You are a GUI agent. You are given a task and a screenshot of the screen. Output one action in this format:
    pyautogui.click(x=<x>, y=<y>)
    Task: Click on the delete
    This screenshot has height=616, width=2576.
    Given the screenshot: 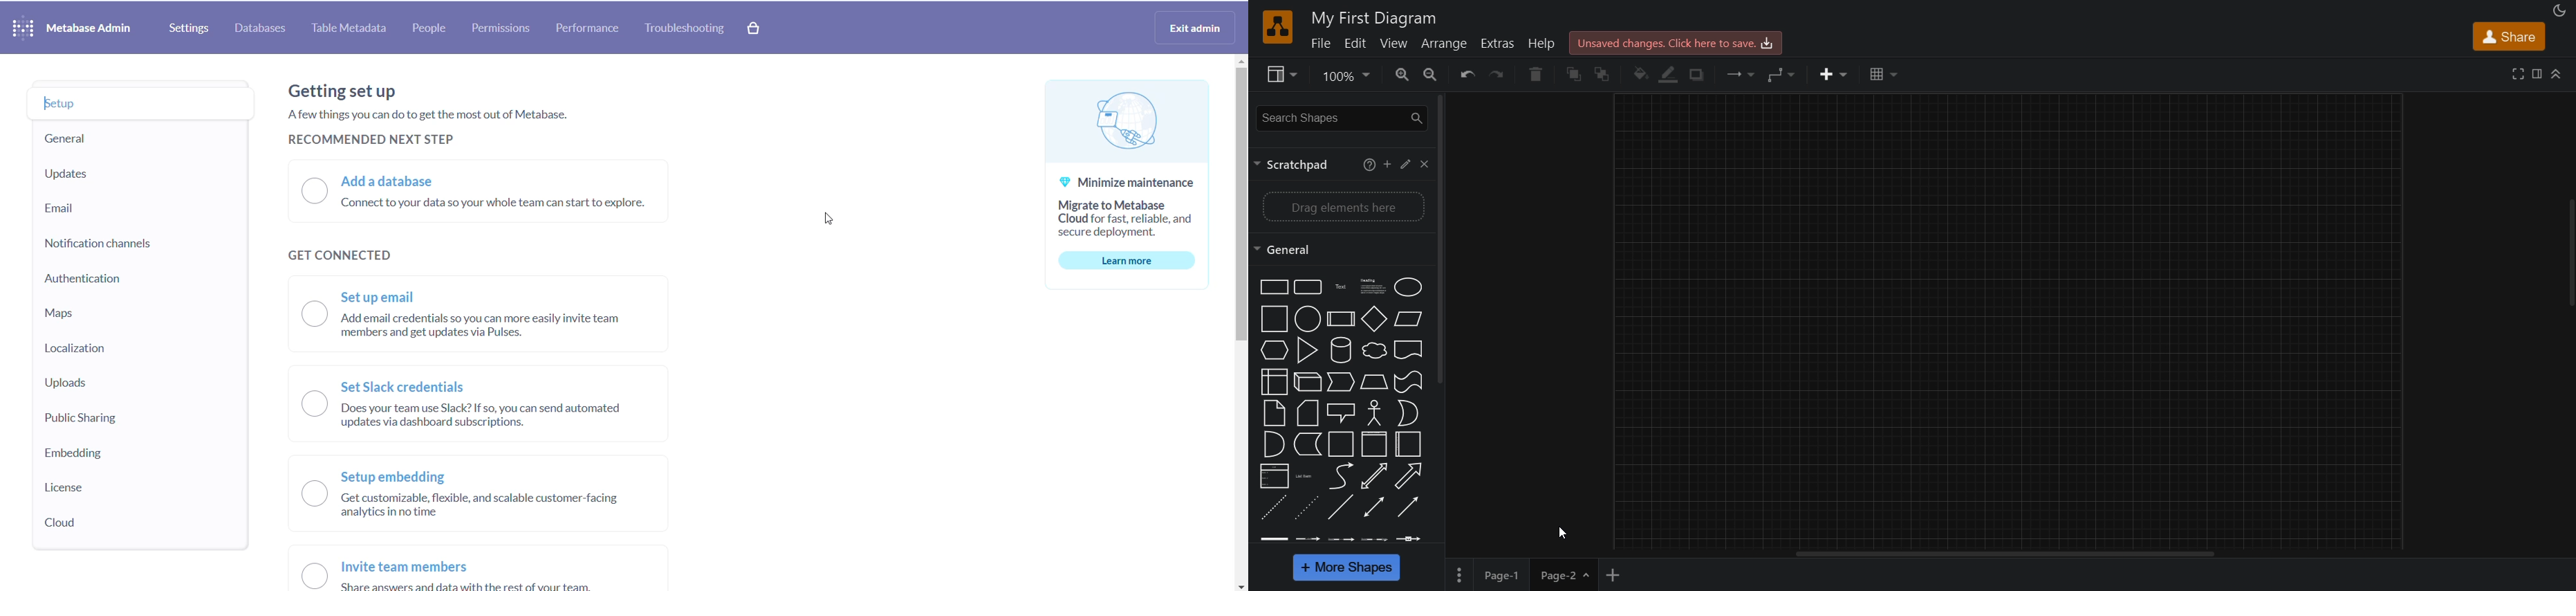 What is the action you would take?
    pyautogui.click(x=1537, y=75)
    